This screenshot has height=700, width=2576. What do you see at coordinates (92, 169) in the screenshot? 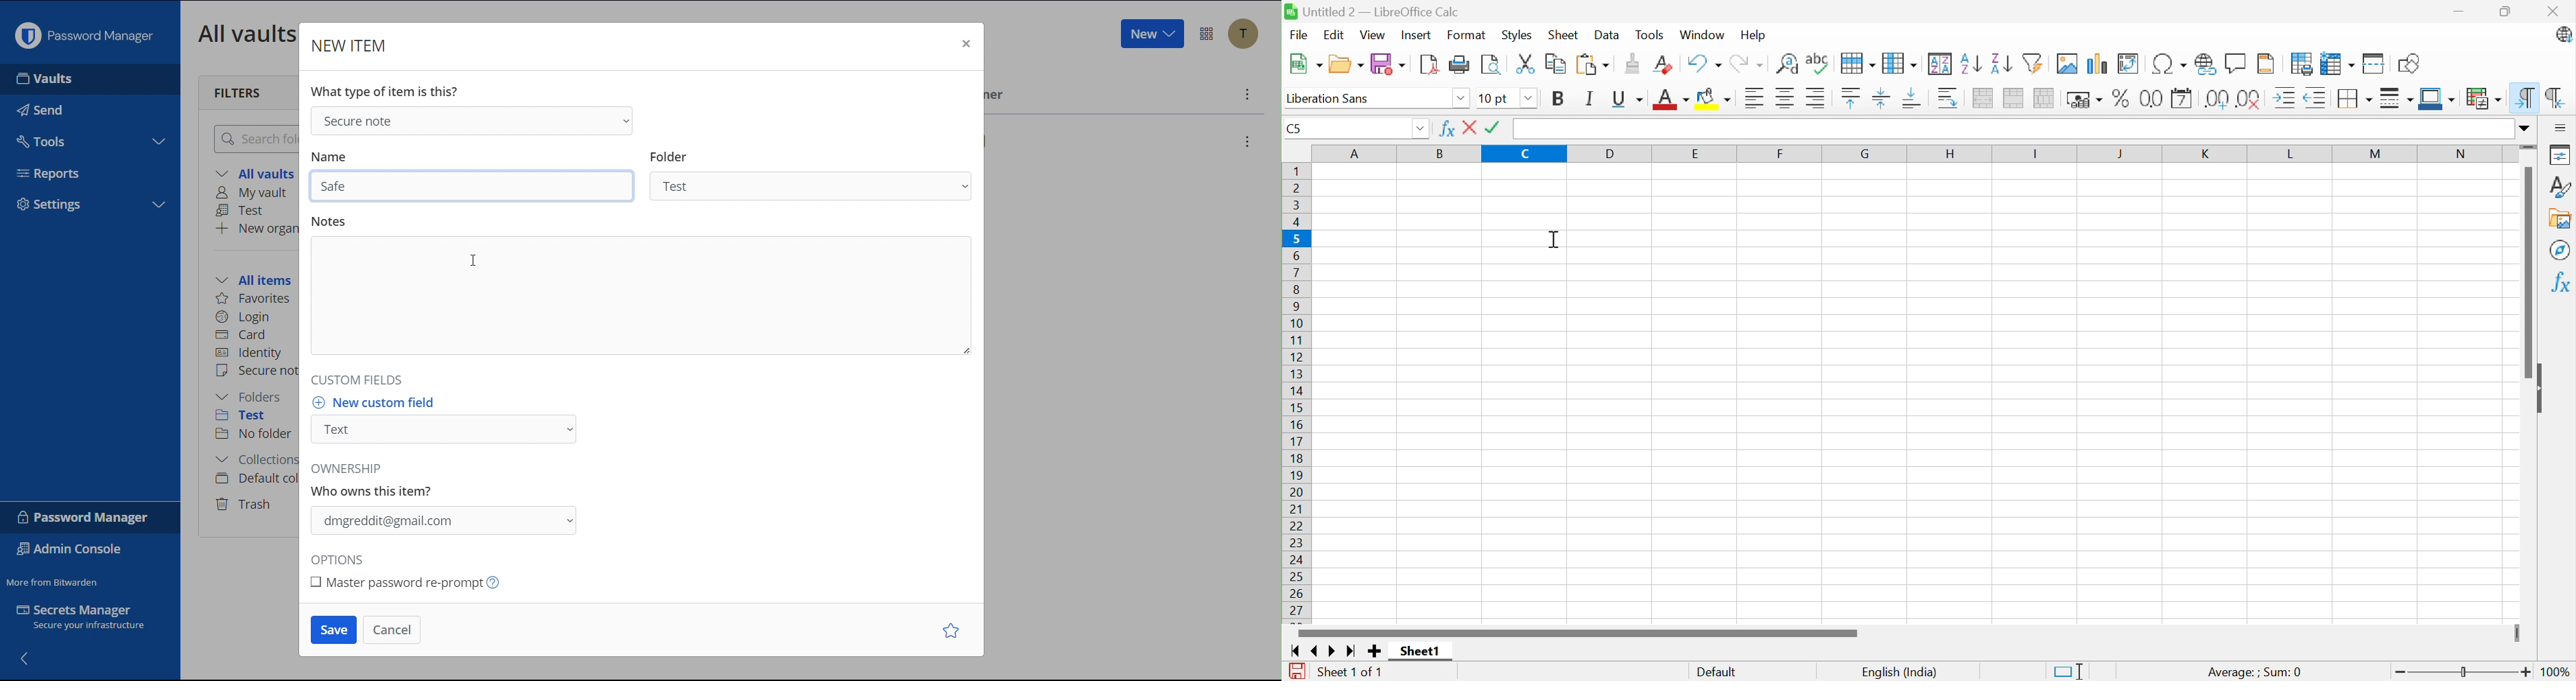
I see `Reports` at bounding box center [92, 169].